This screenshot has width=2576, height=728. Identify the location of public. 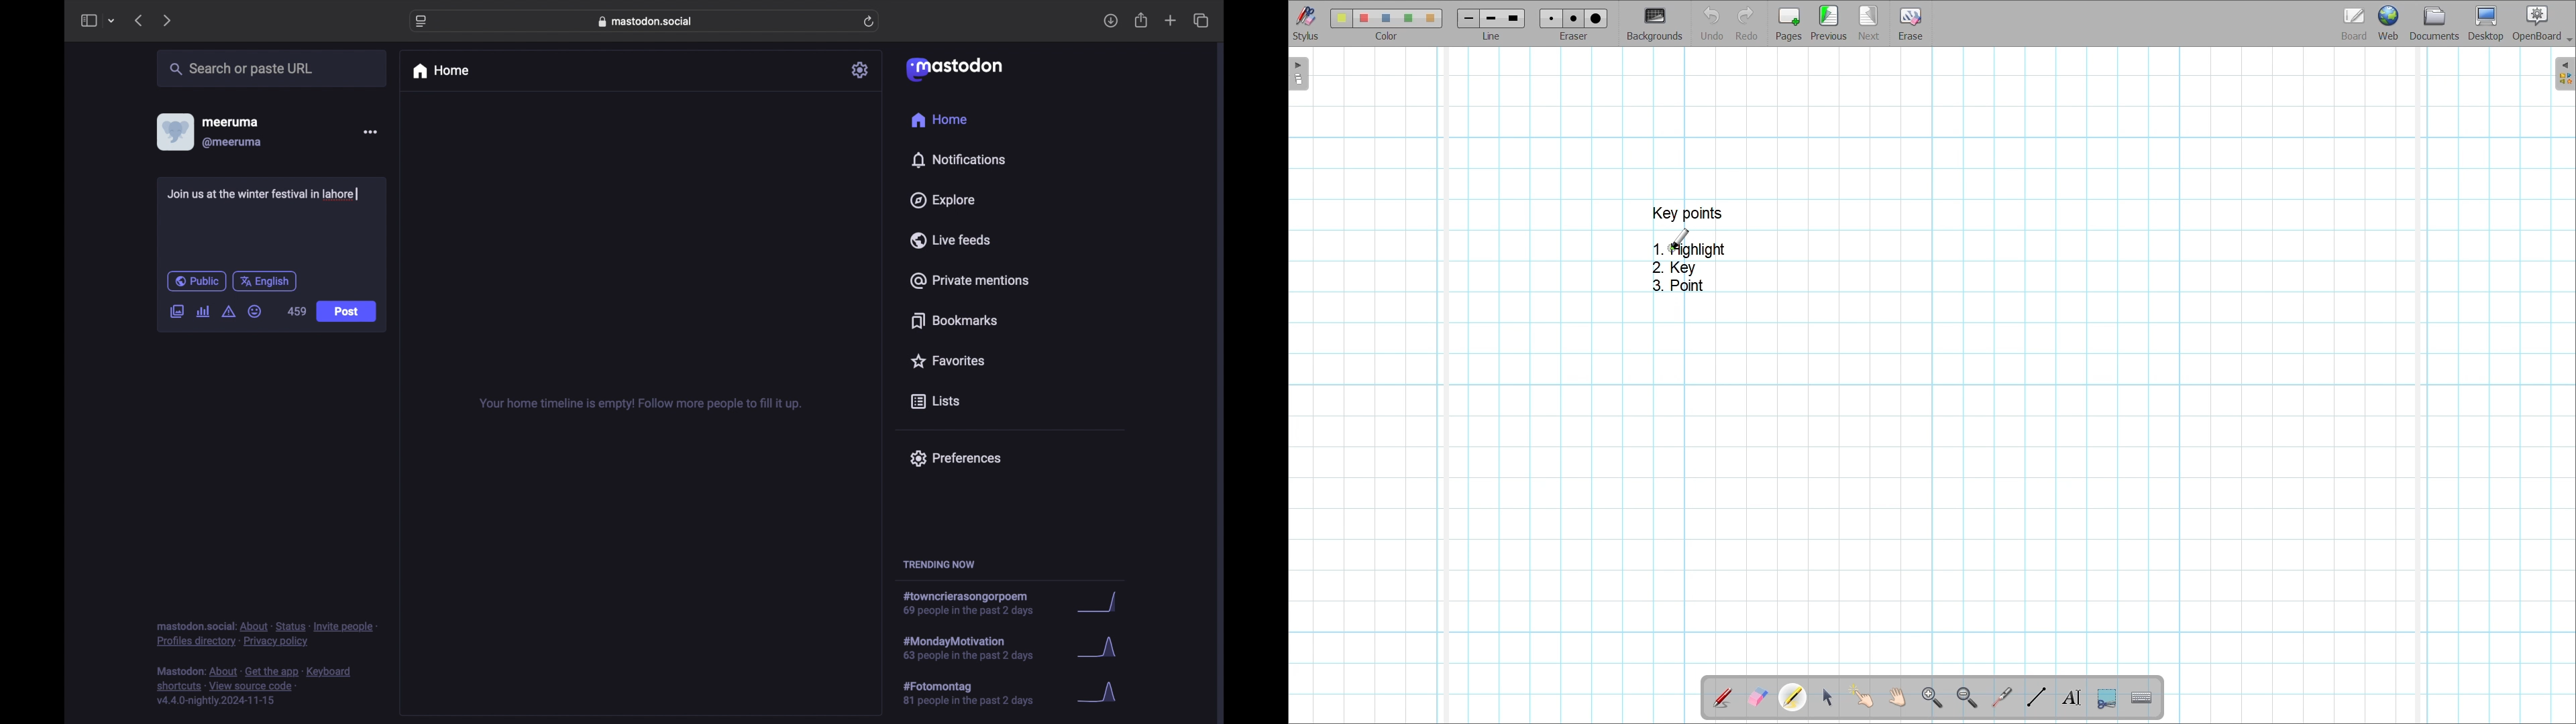
(196, 281).